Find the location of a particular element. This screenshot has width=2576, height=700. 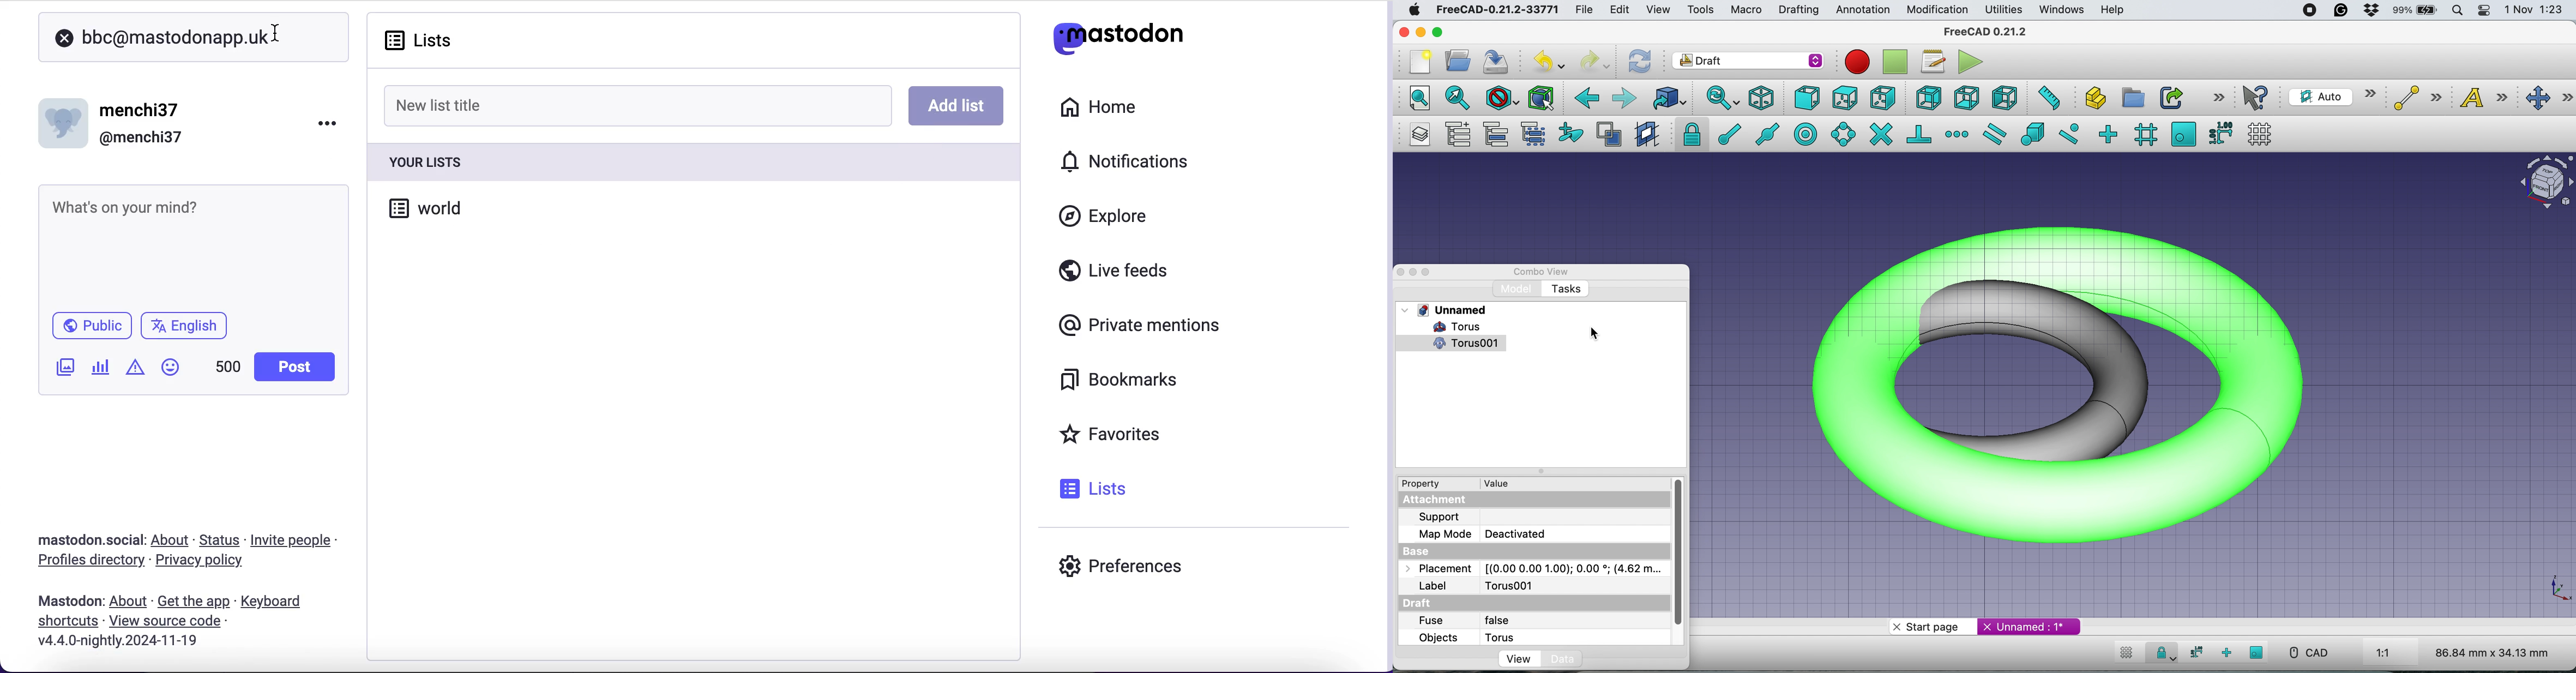

Label is located at coordinates (1434, 586).